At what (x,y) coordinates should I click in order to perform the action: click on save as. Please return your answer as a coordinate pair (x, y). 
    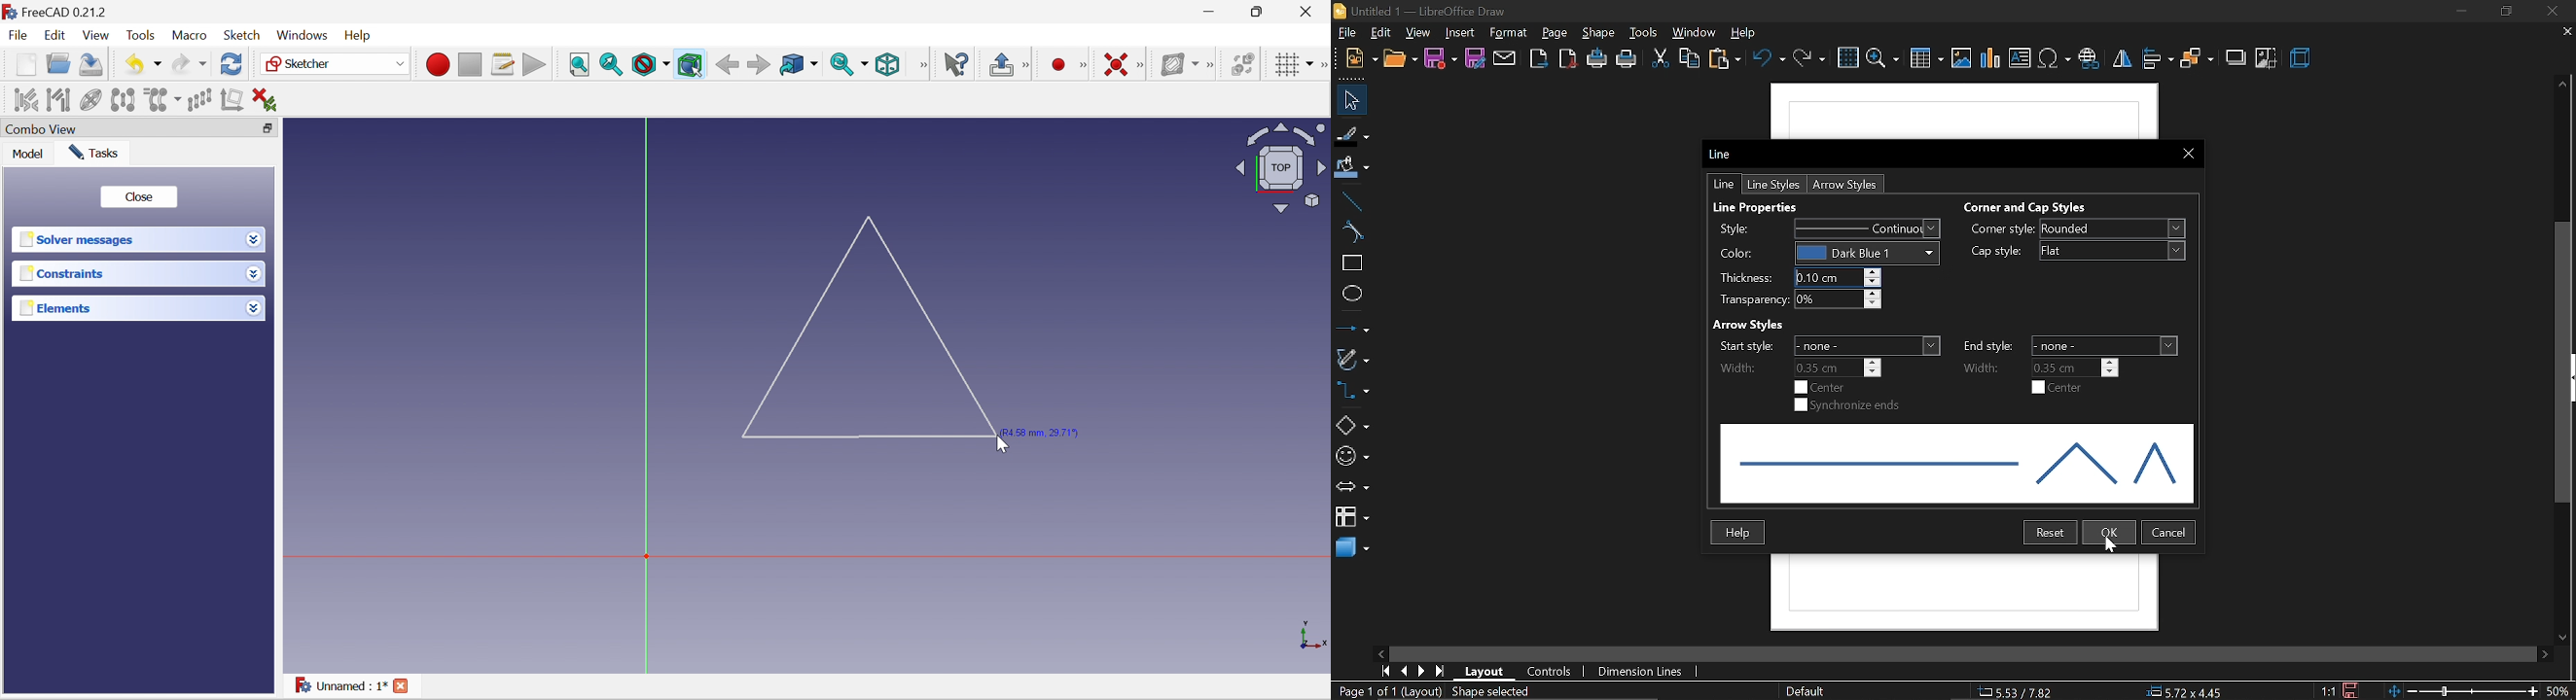
    Looking at the image, I should click on (1474, 59).